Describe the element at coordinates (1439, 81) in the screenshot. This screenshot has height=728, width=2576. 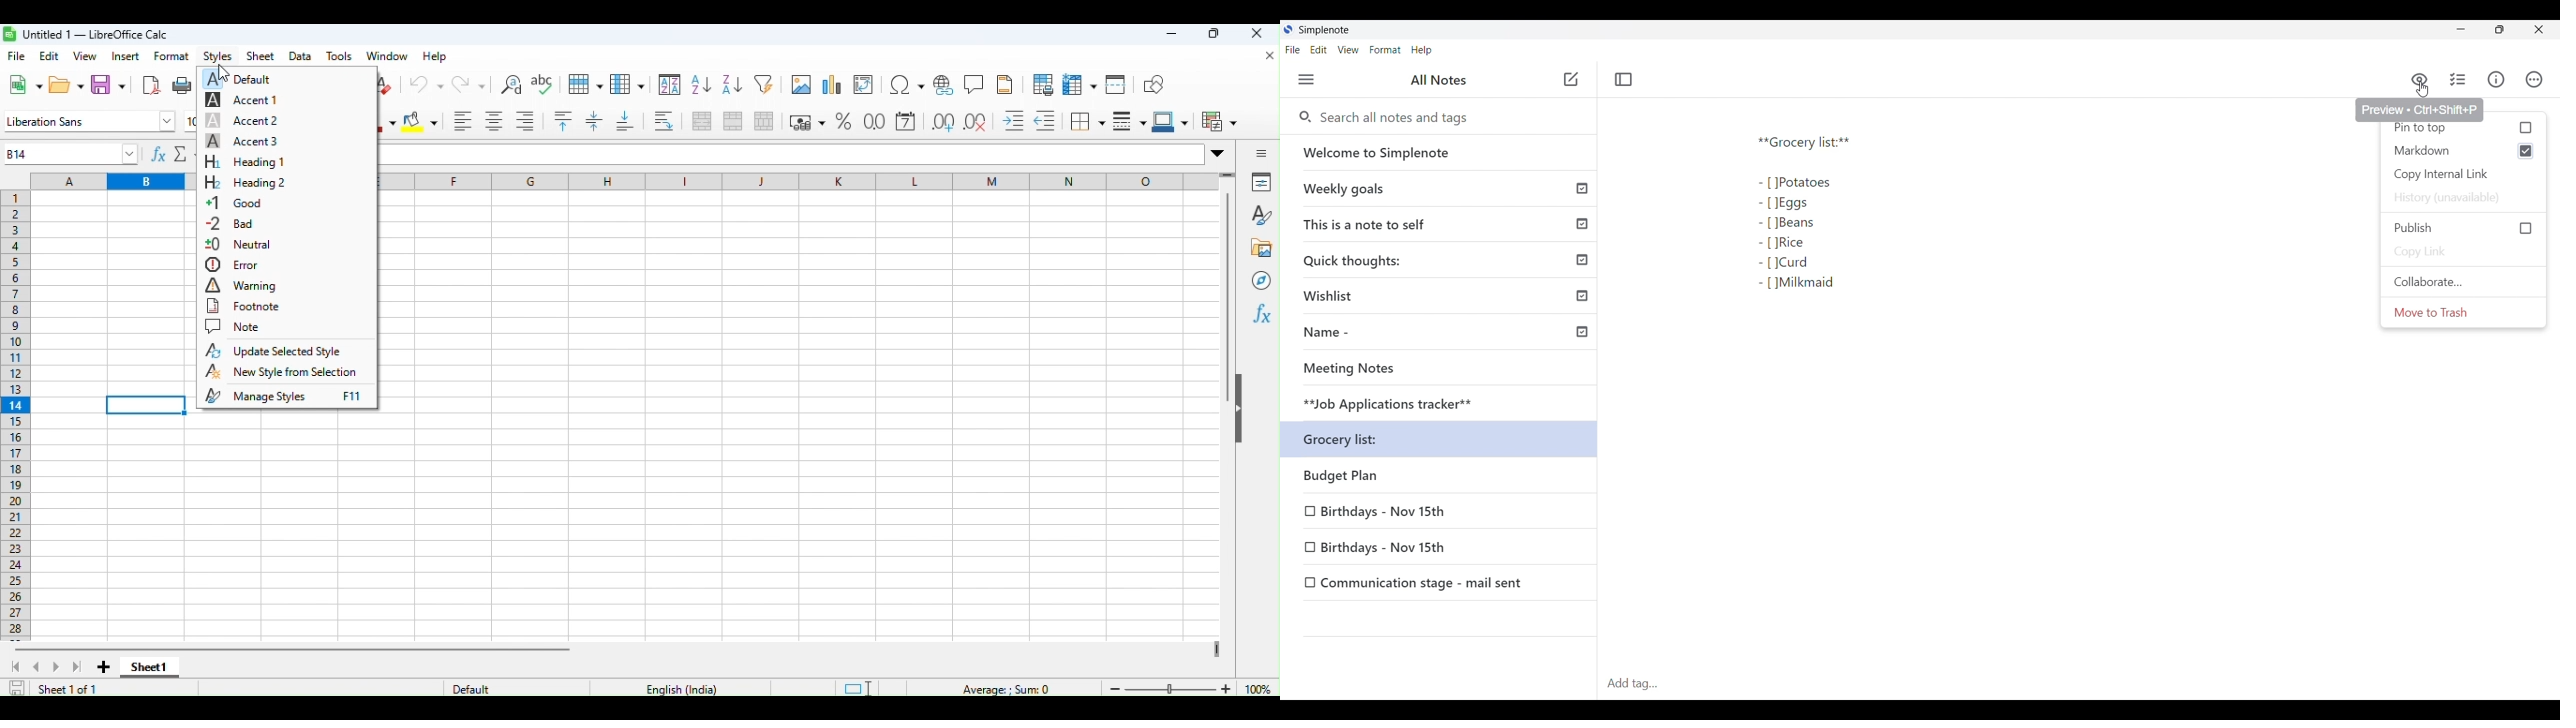
I see `All Notes` at that location.